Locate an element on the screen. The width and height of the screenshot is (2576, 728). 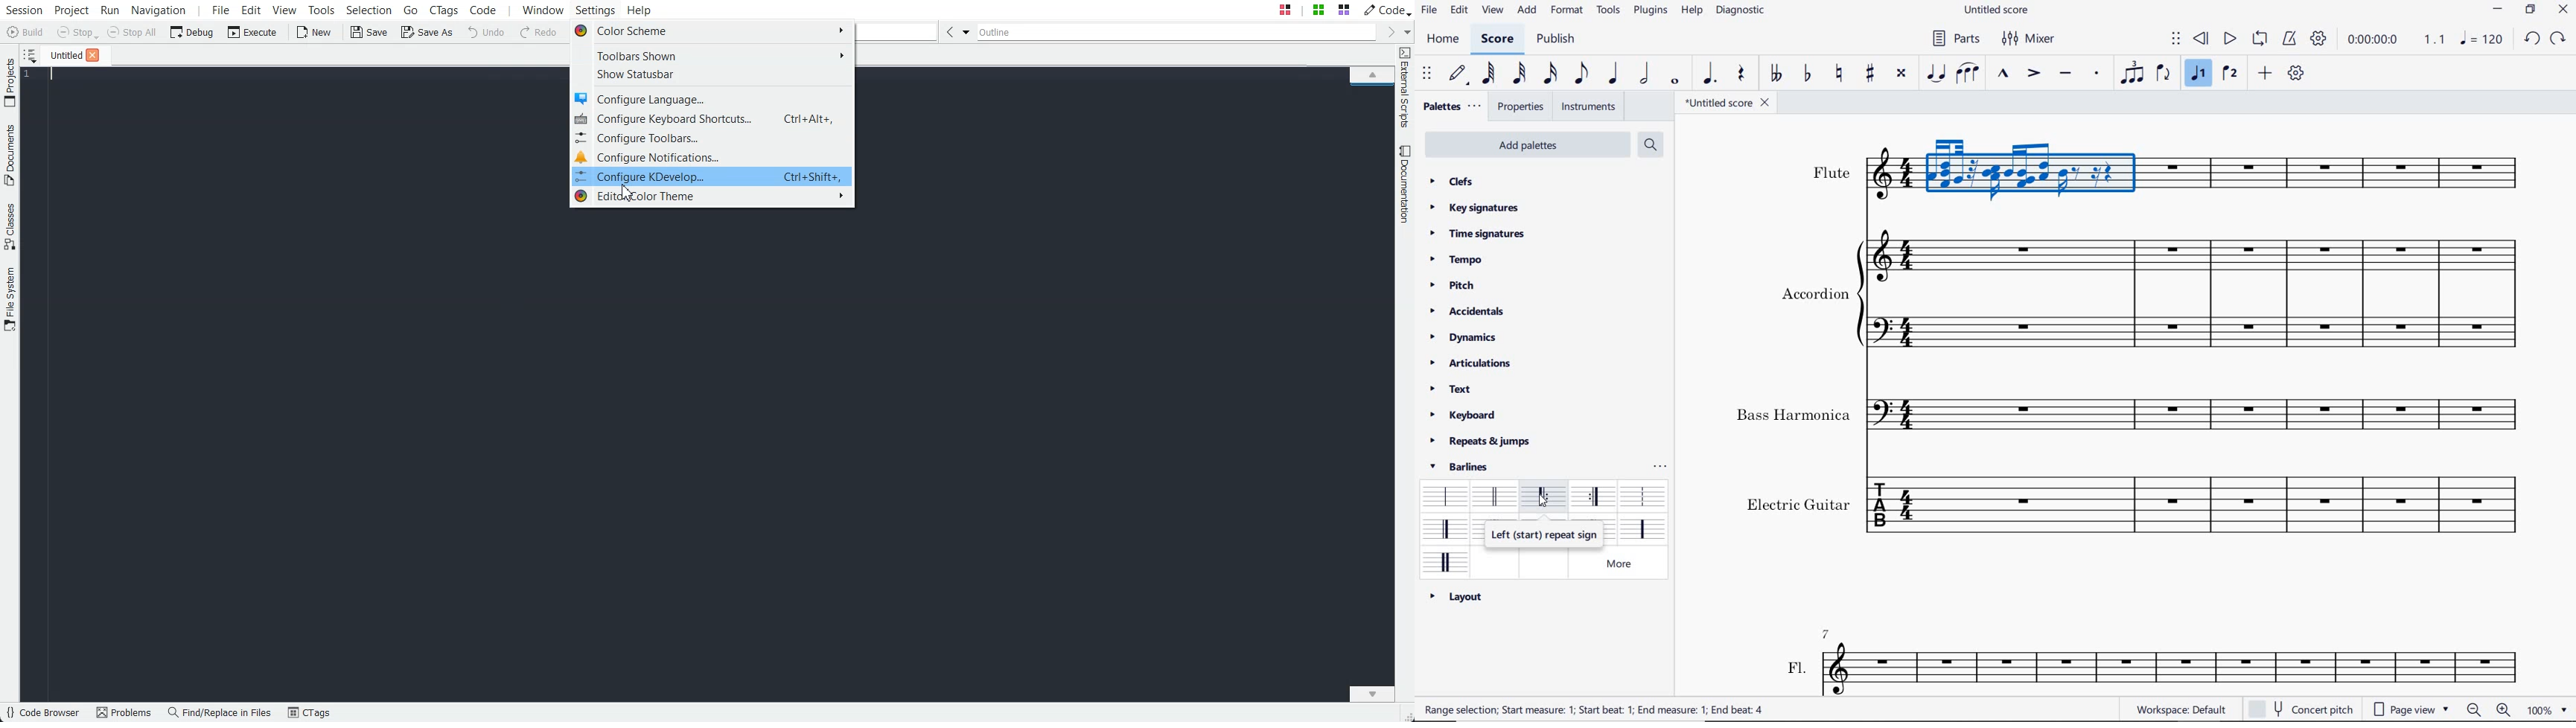
flip direction is located at coordinates (2164, 74).